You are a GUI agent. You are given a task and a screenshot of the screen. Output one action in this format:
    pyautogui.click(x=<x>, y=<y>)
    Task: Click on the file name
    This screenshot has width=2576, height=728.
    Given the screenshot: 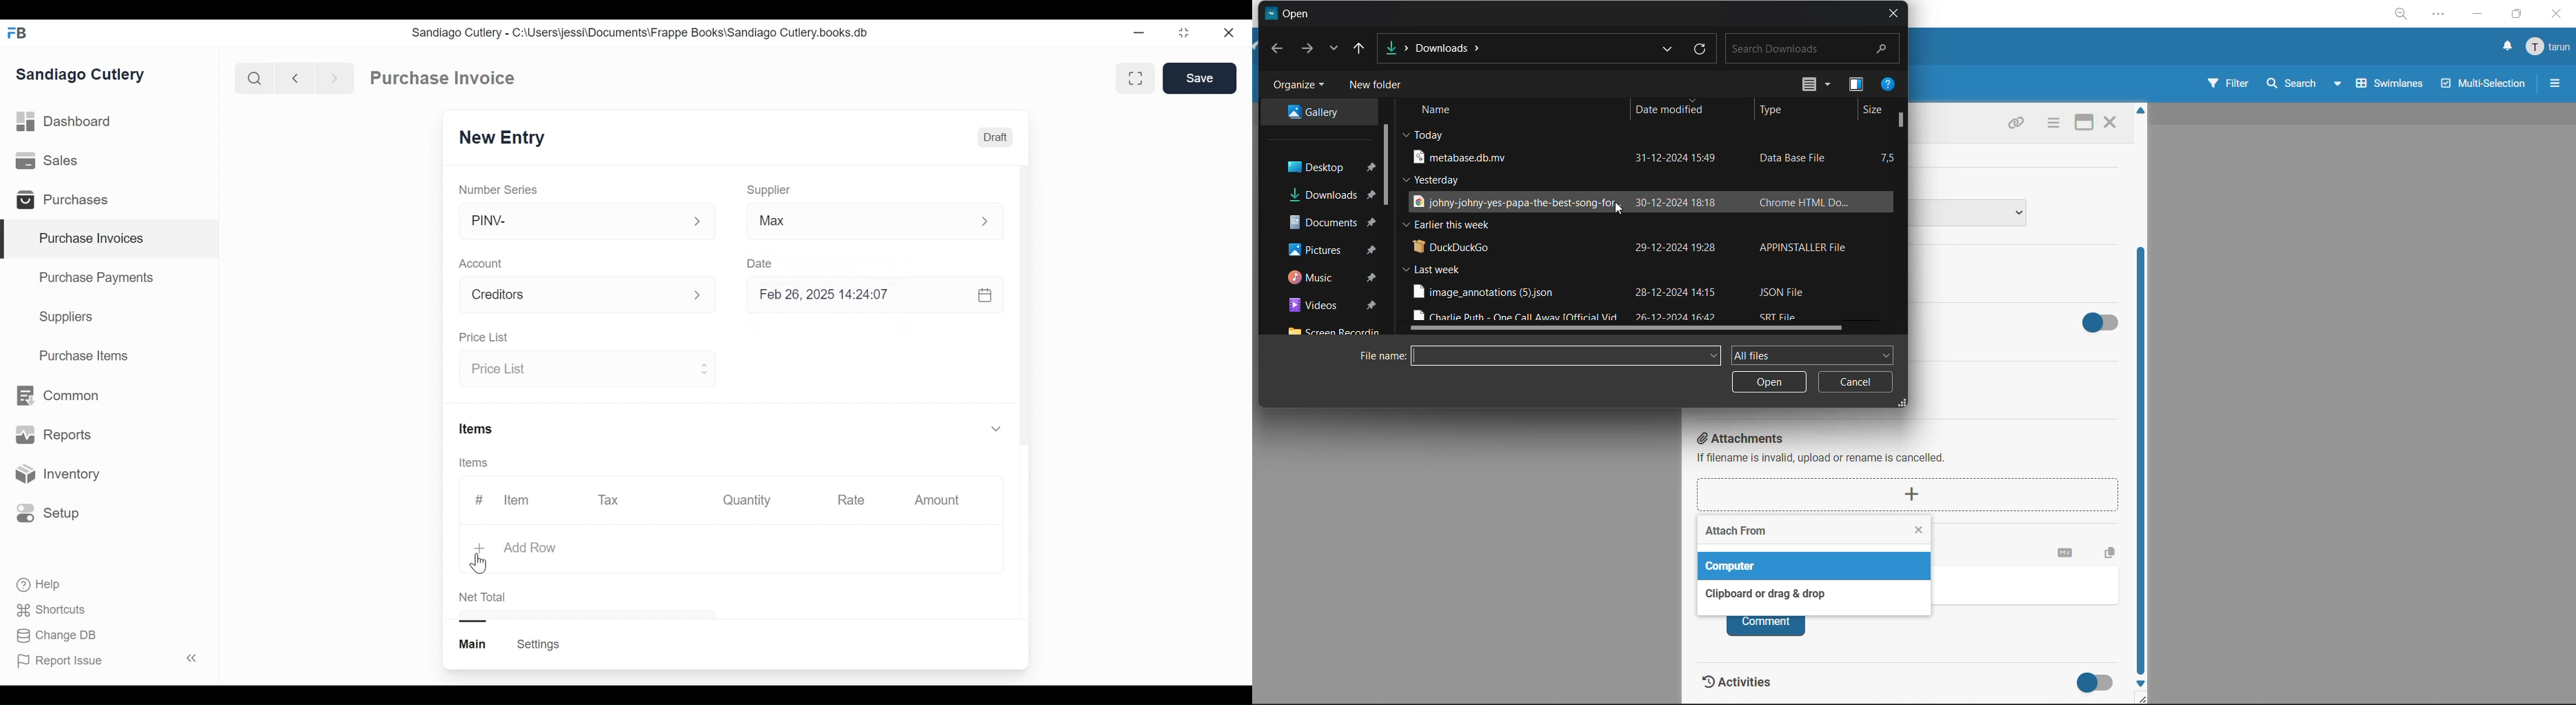 What is the action you would take?
    pyautogui.click(x=1536, y=356)
    